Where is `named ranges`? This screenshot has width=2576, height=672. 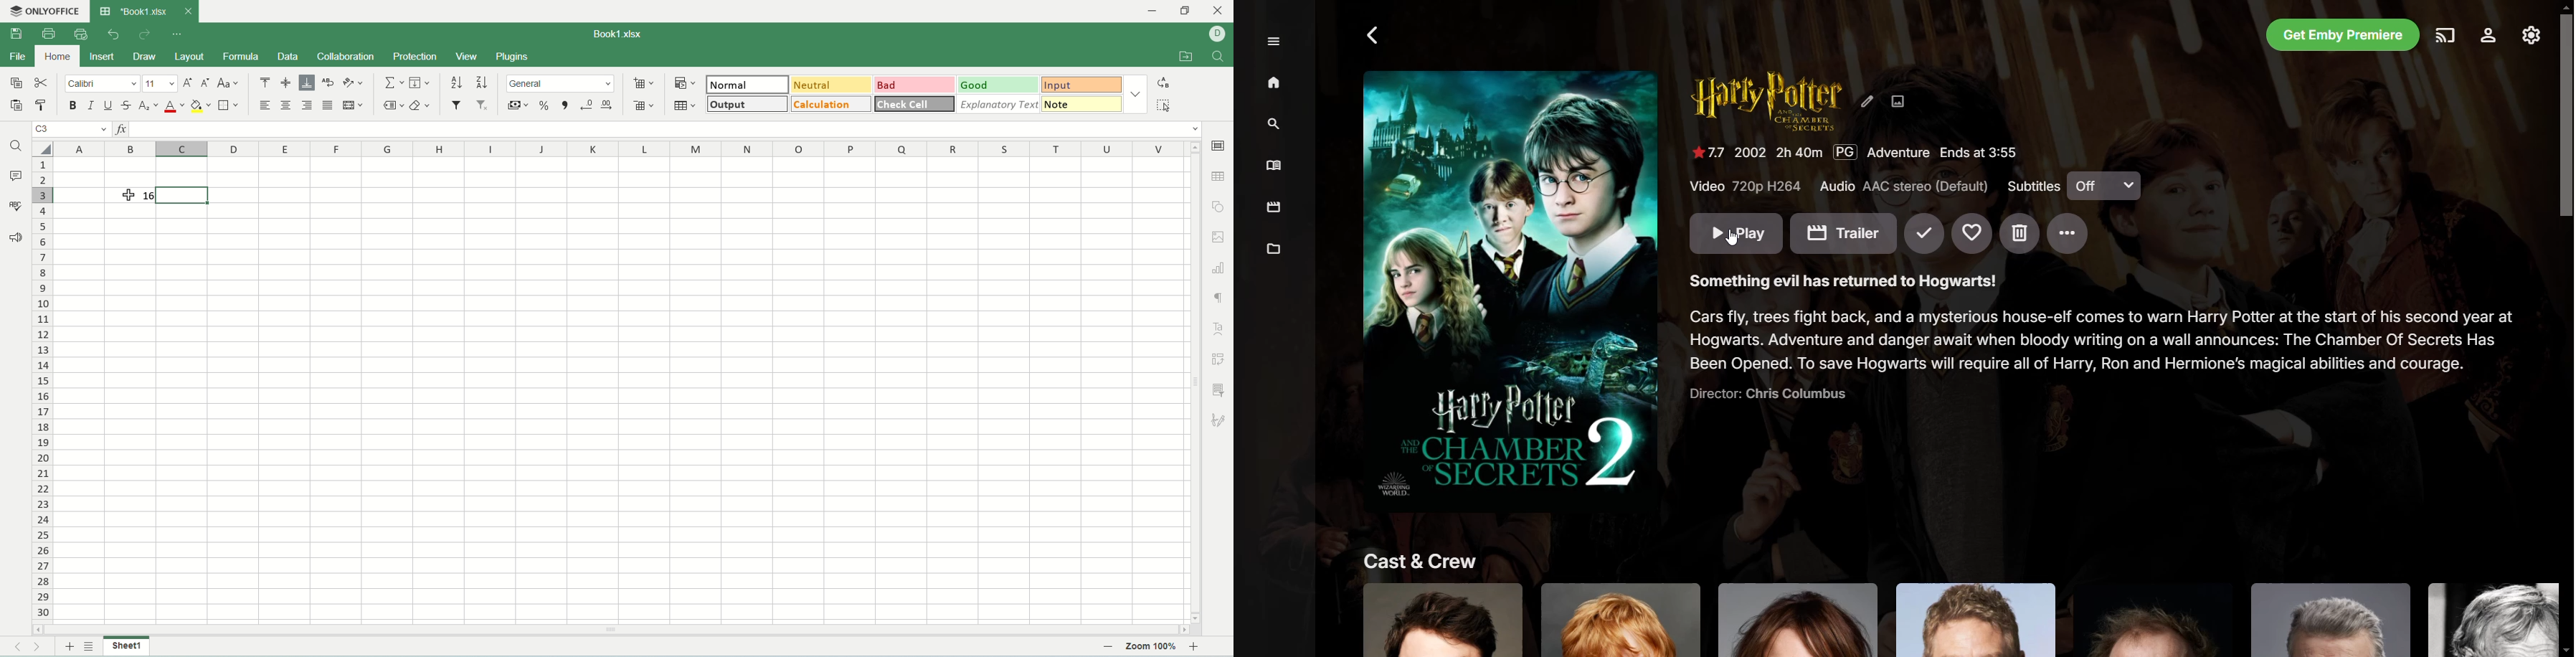
named ranges is located at coordinates (394, 105).